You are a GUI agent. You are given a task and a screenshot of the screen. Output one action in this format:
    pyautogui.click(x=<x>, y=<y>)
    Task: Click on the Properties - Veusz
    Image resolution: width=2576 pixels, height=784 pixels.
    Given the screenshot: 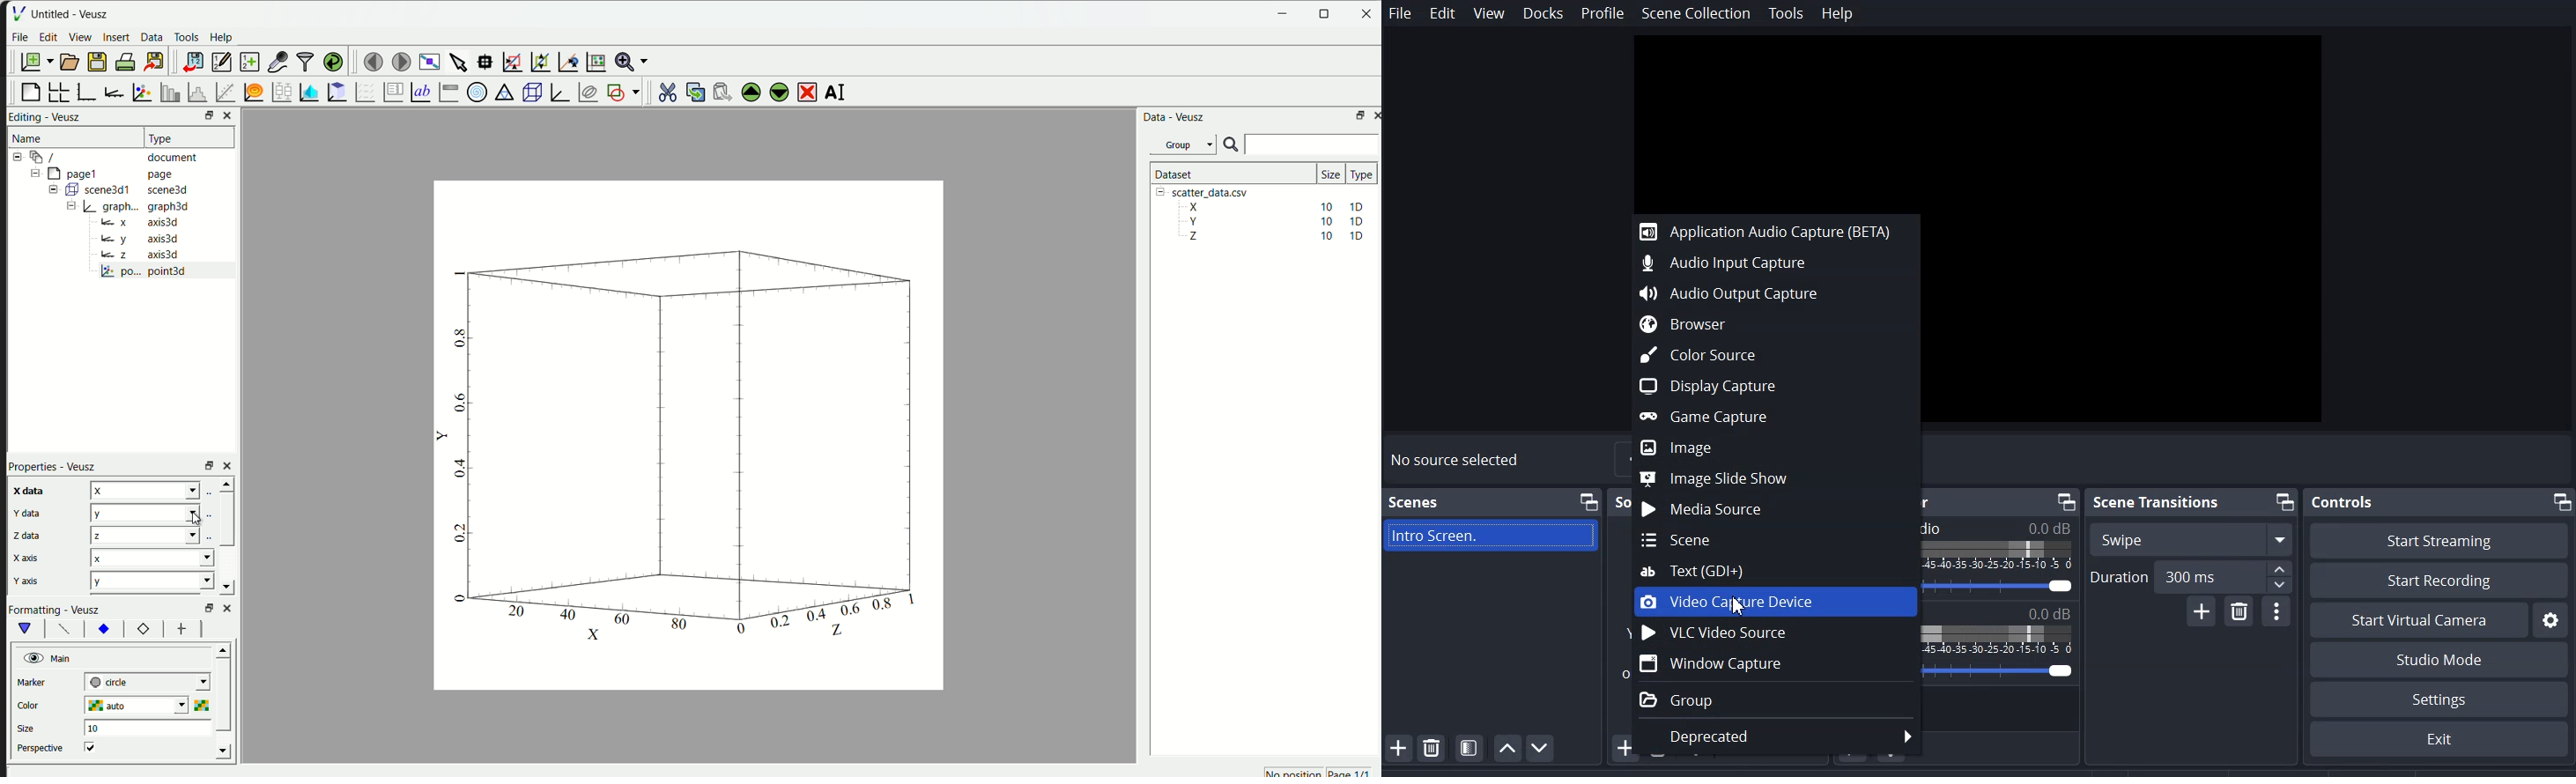 What is the action you would take?
    pyautogui.click(x=53, y=465)
    